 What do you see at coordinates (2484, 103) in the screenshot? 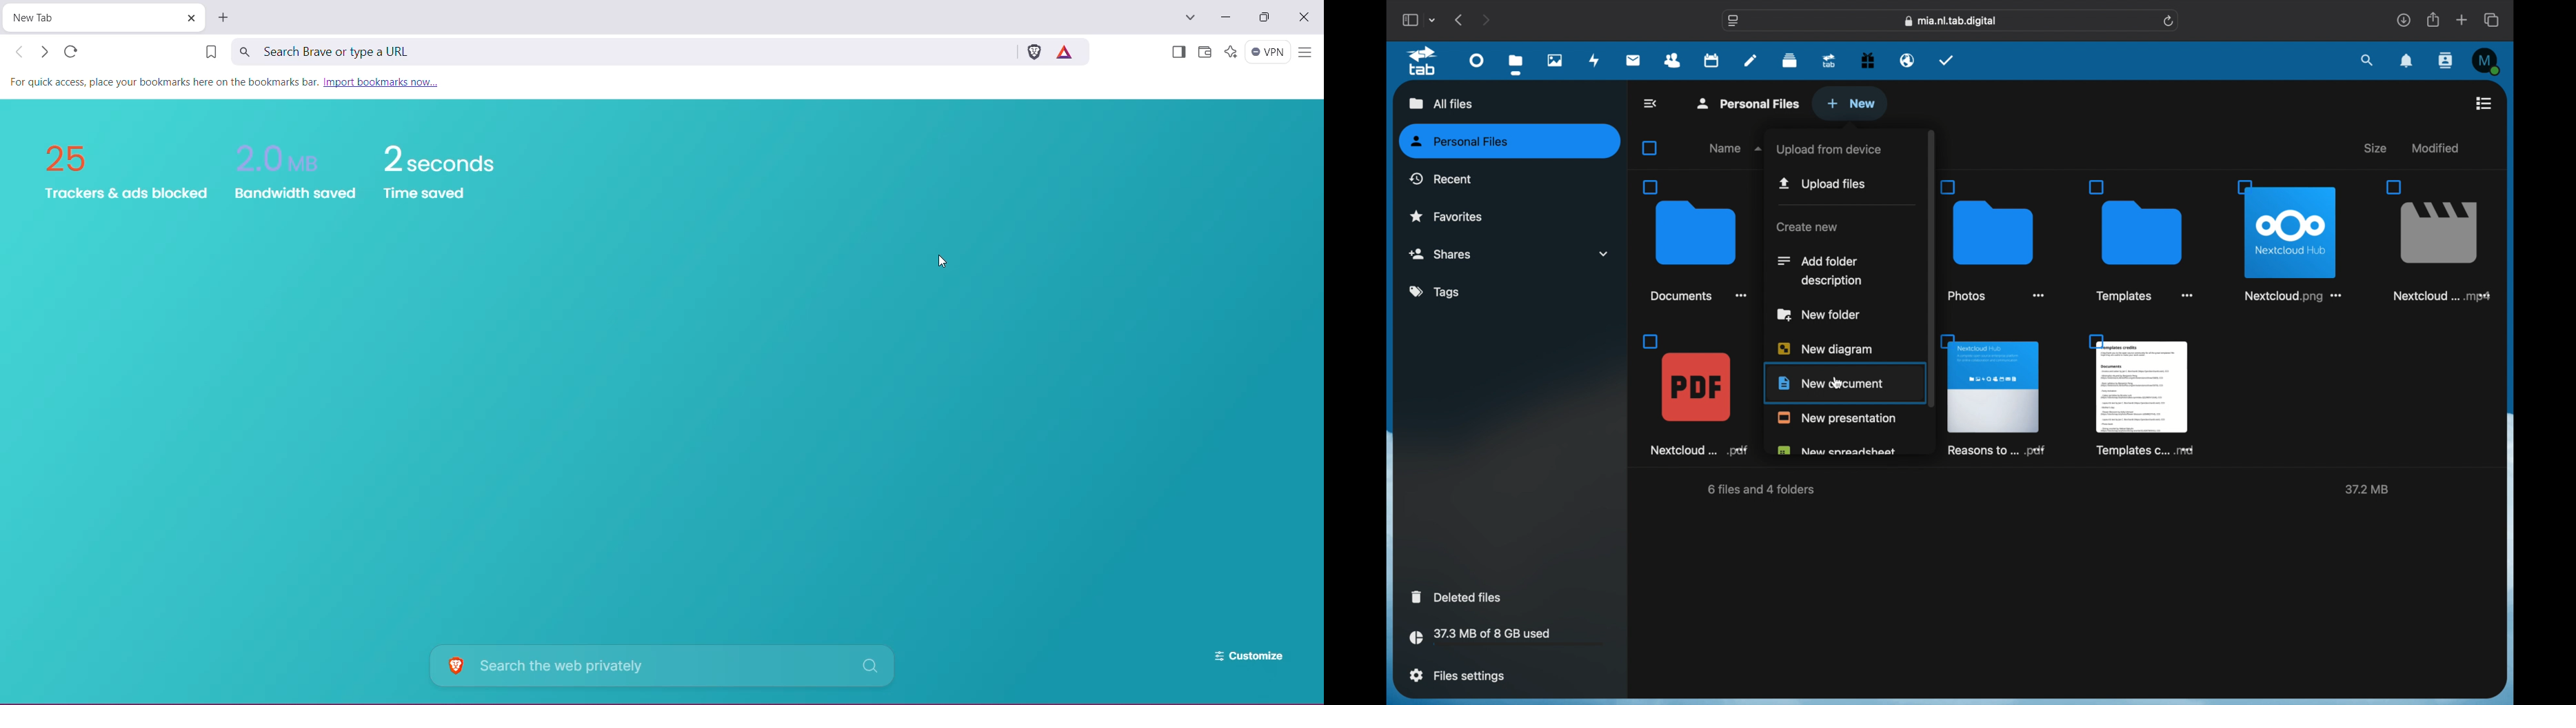
I see `list view` at bounding box center [2484, 103].